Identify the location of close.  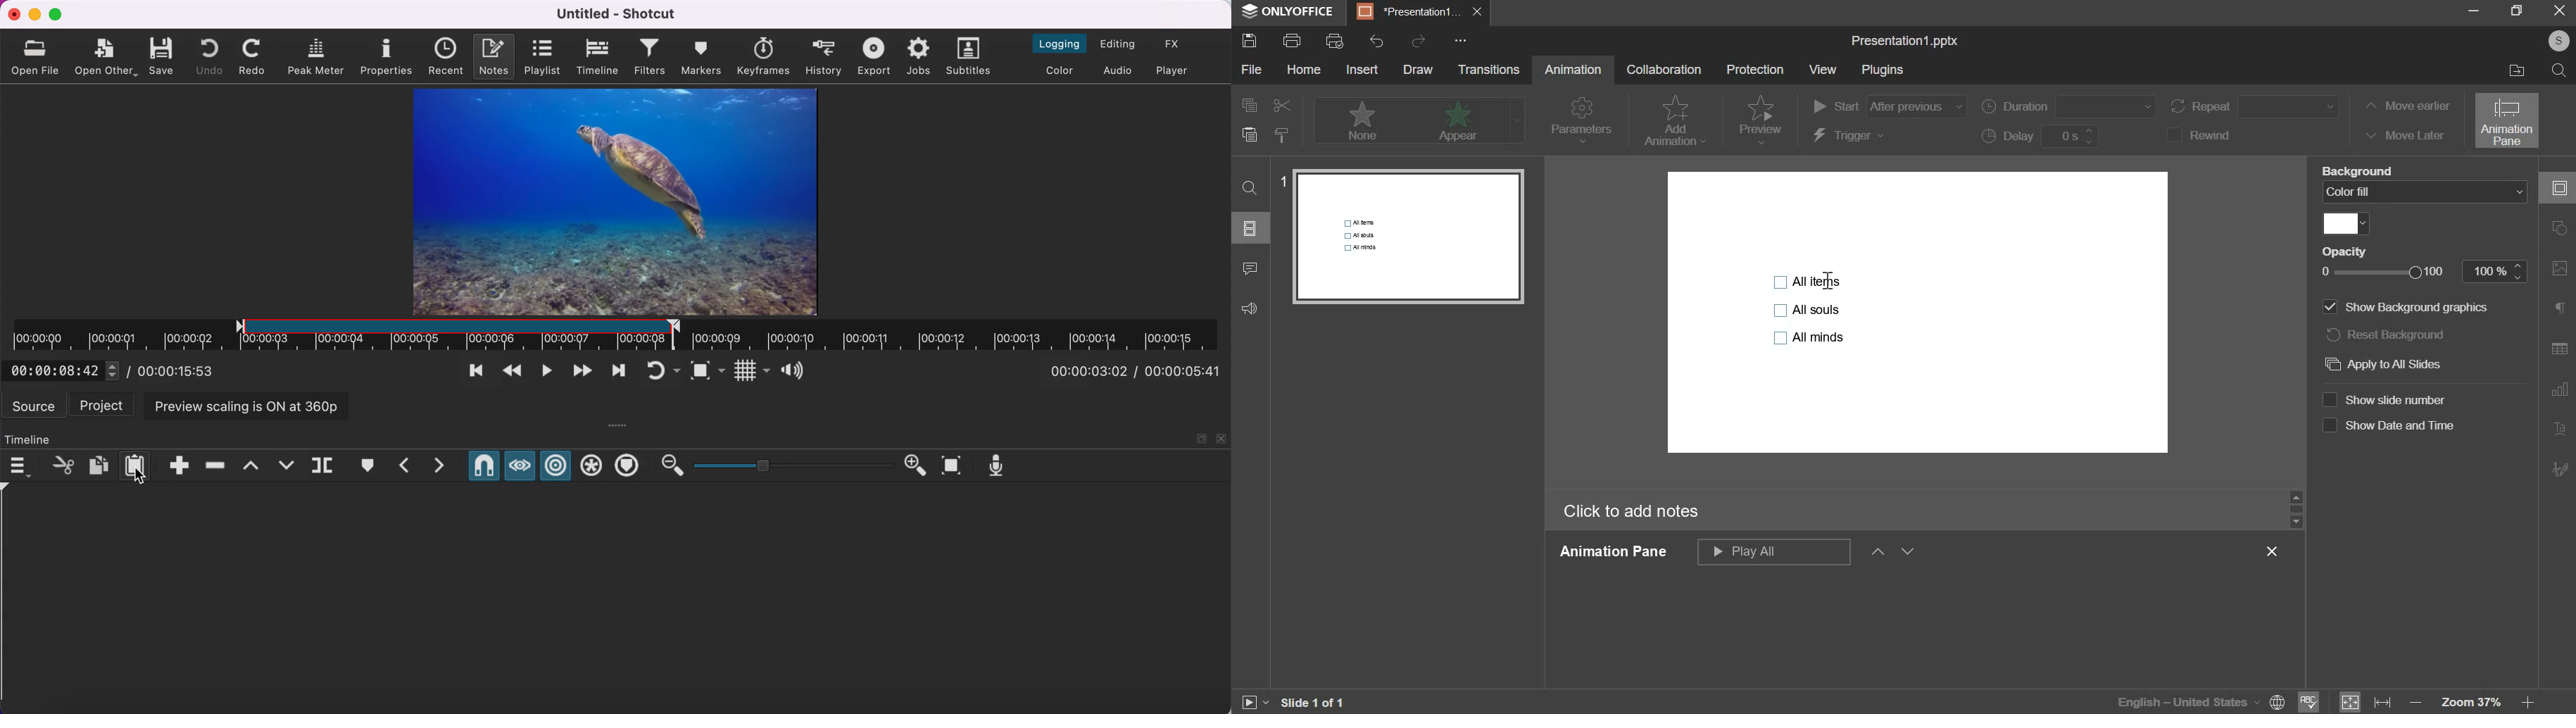
(12, 14).